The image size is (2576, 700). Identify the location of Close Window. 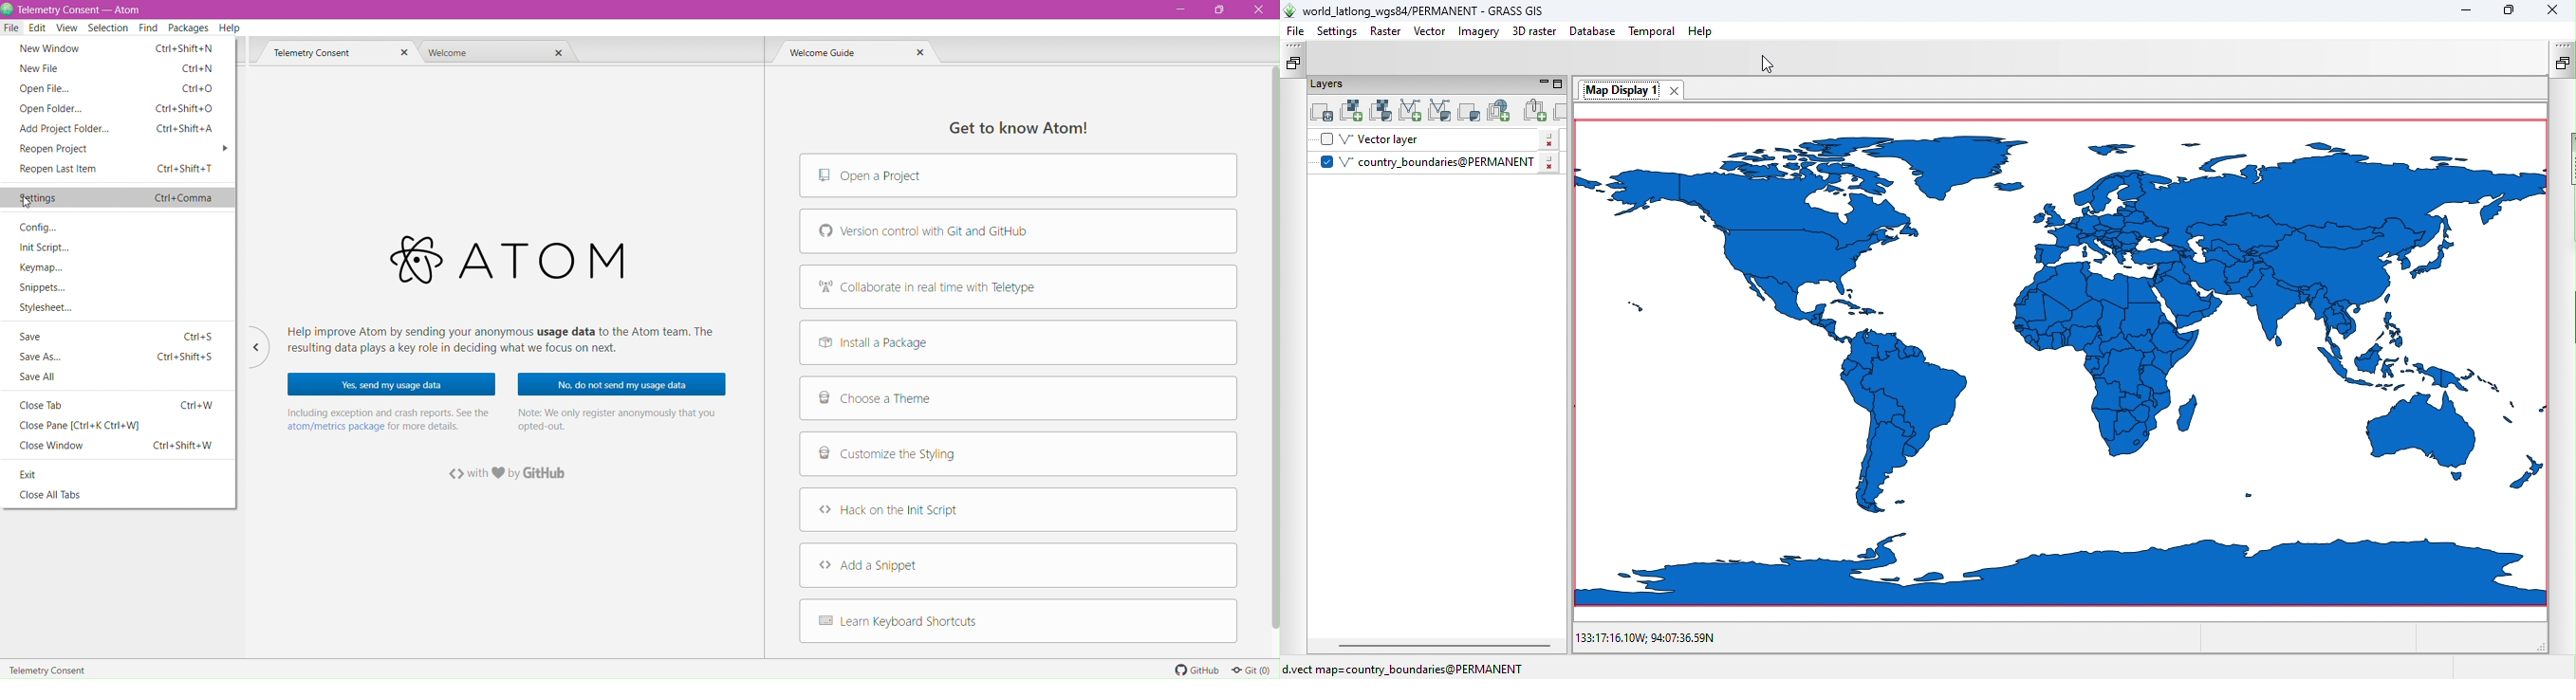
(120, 445).